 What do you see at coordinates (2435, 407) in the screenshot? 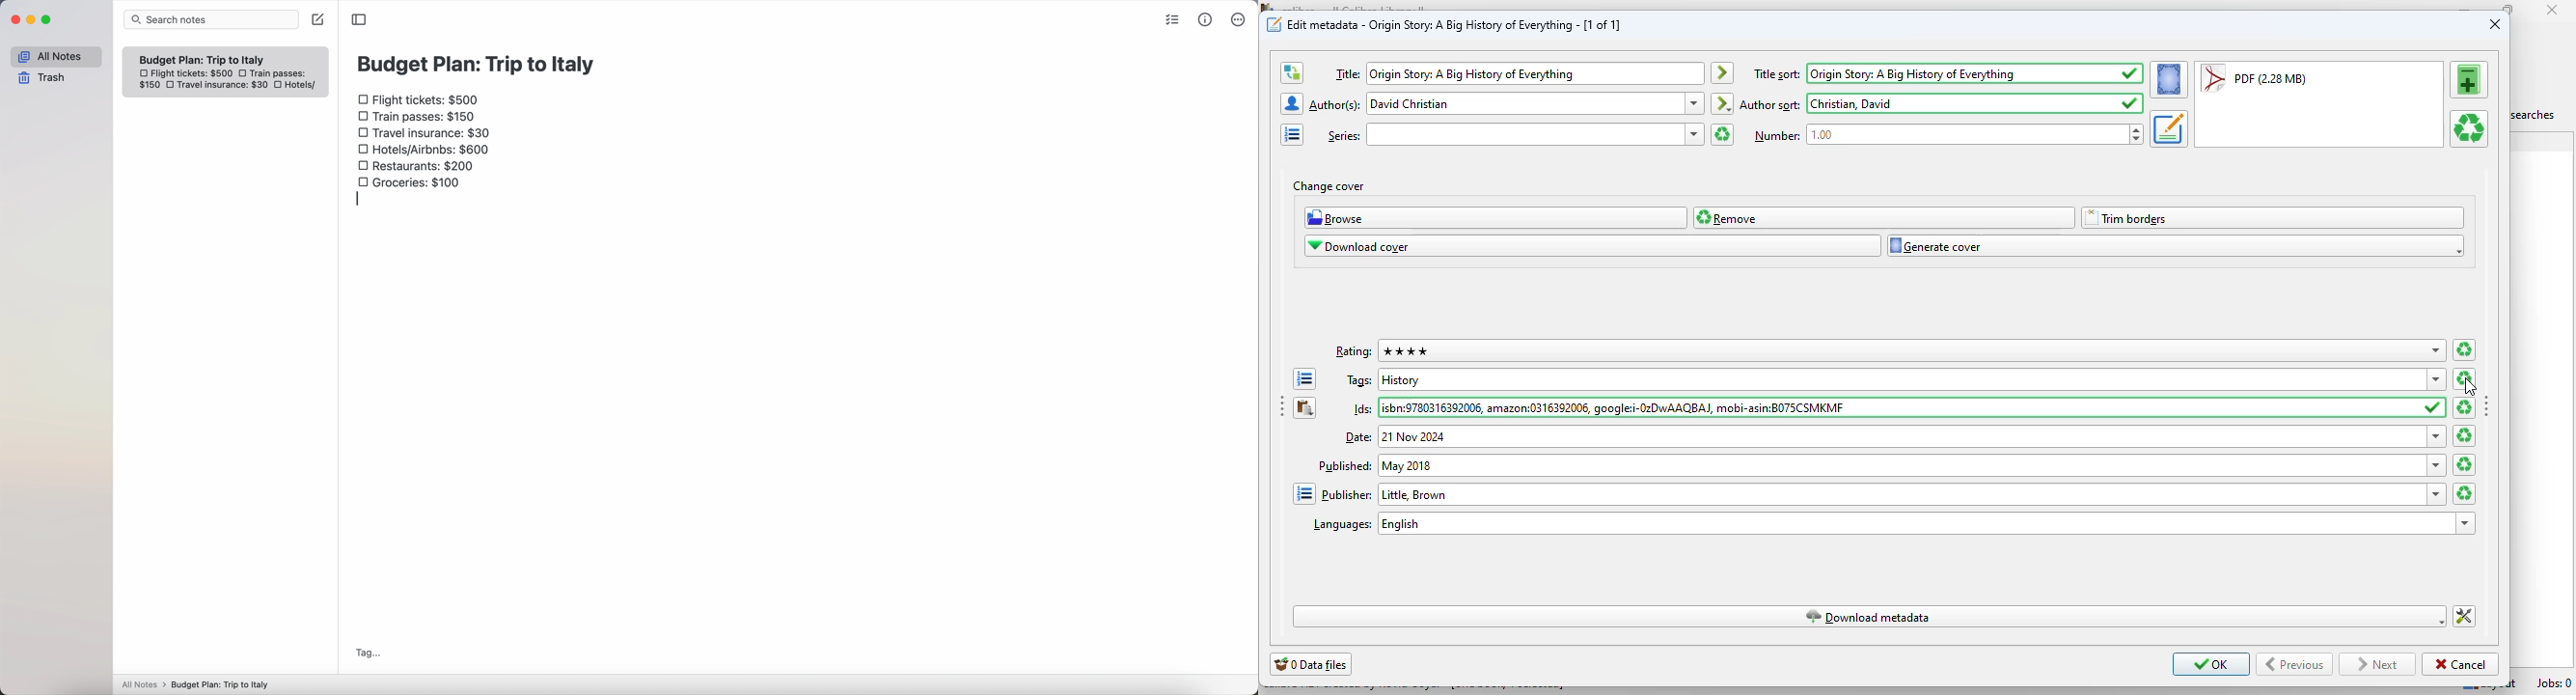
I see `saved` at bounding box center [2435, 407].